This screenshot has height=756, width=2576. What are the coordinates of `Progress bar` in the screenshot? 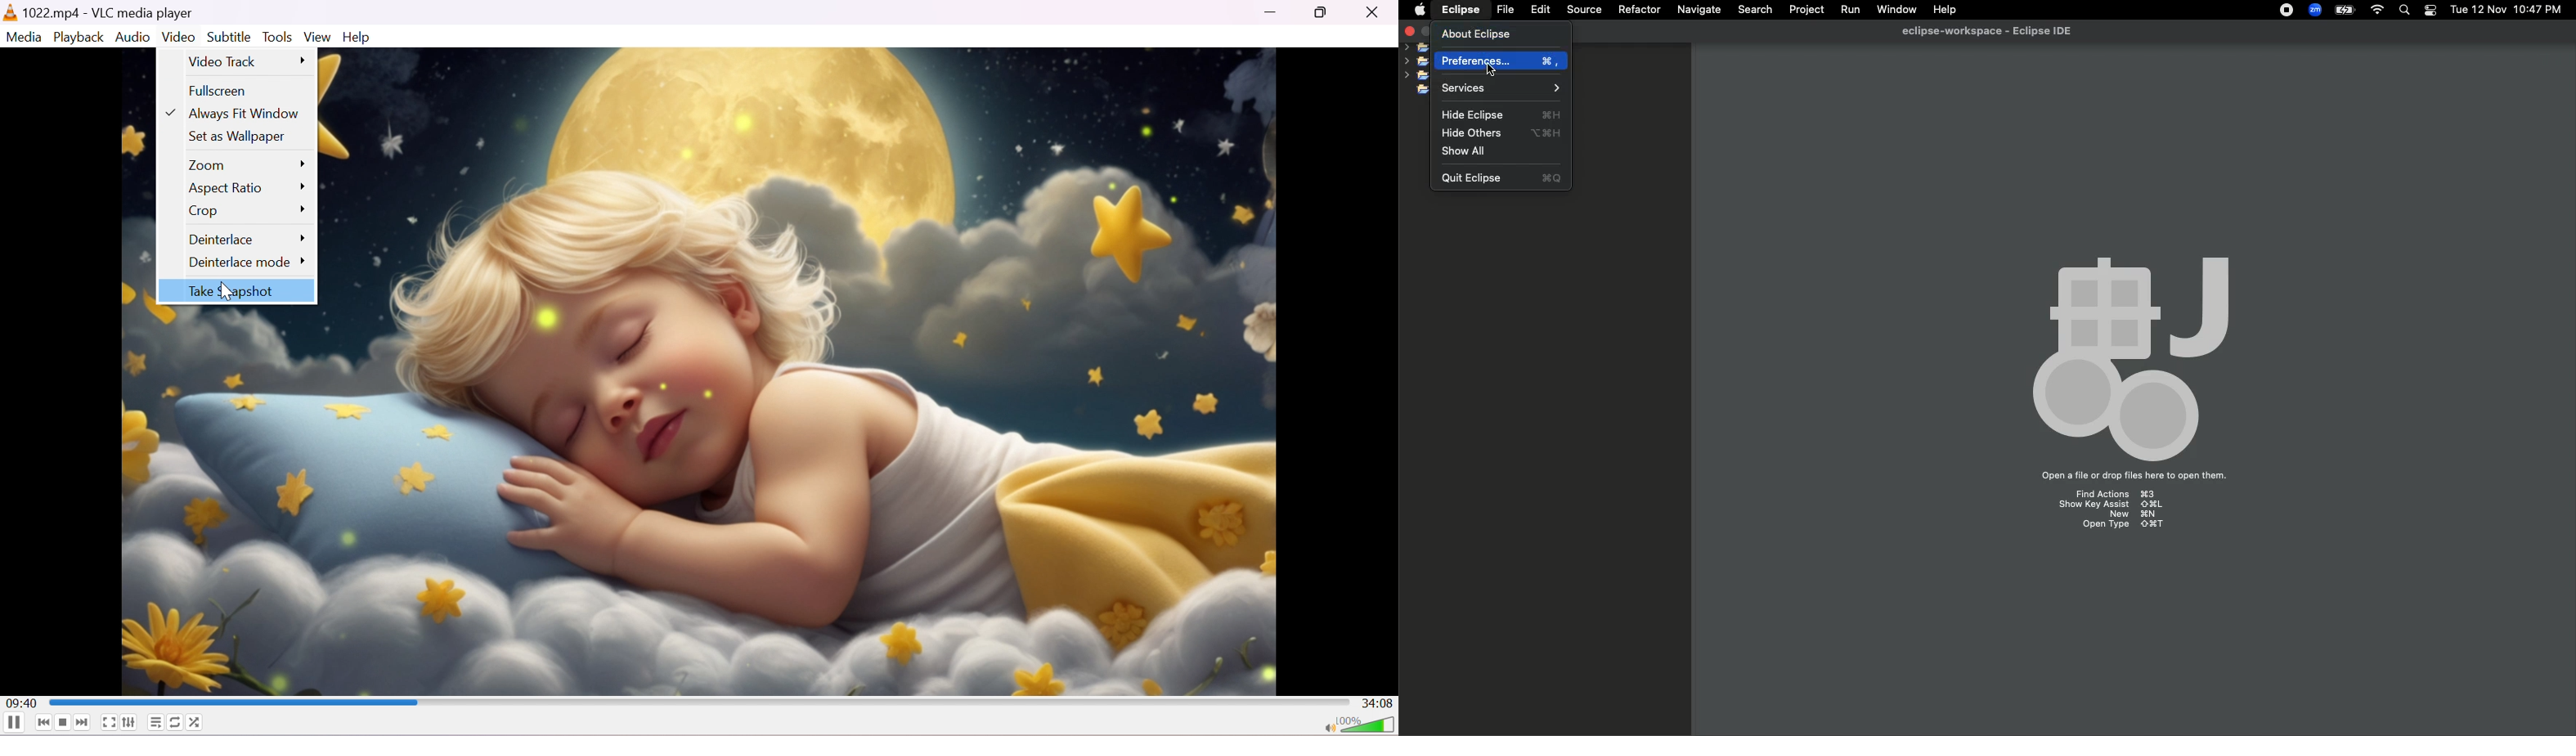 It's located at (700, 701).